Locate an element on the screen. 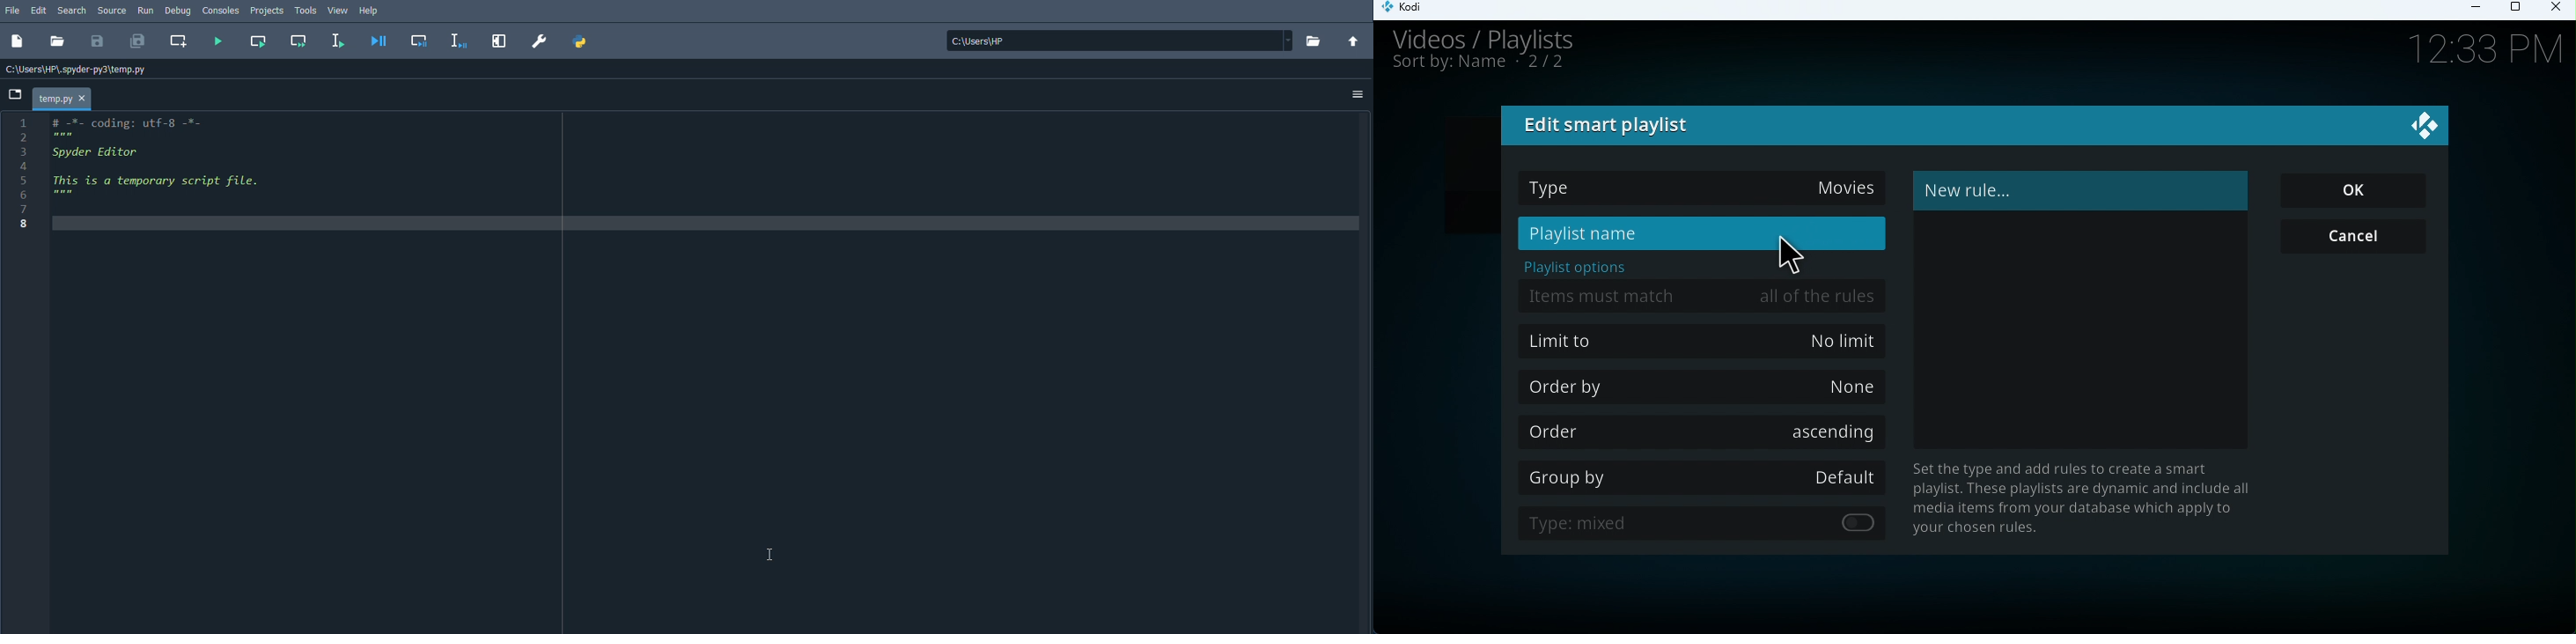 This screenshot has width=2576, height=644. Sort by: Name 2/2 is located at coordinates (1479, 67).